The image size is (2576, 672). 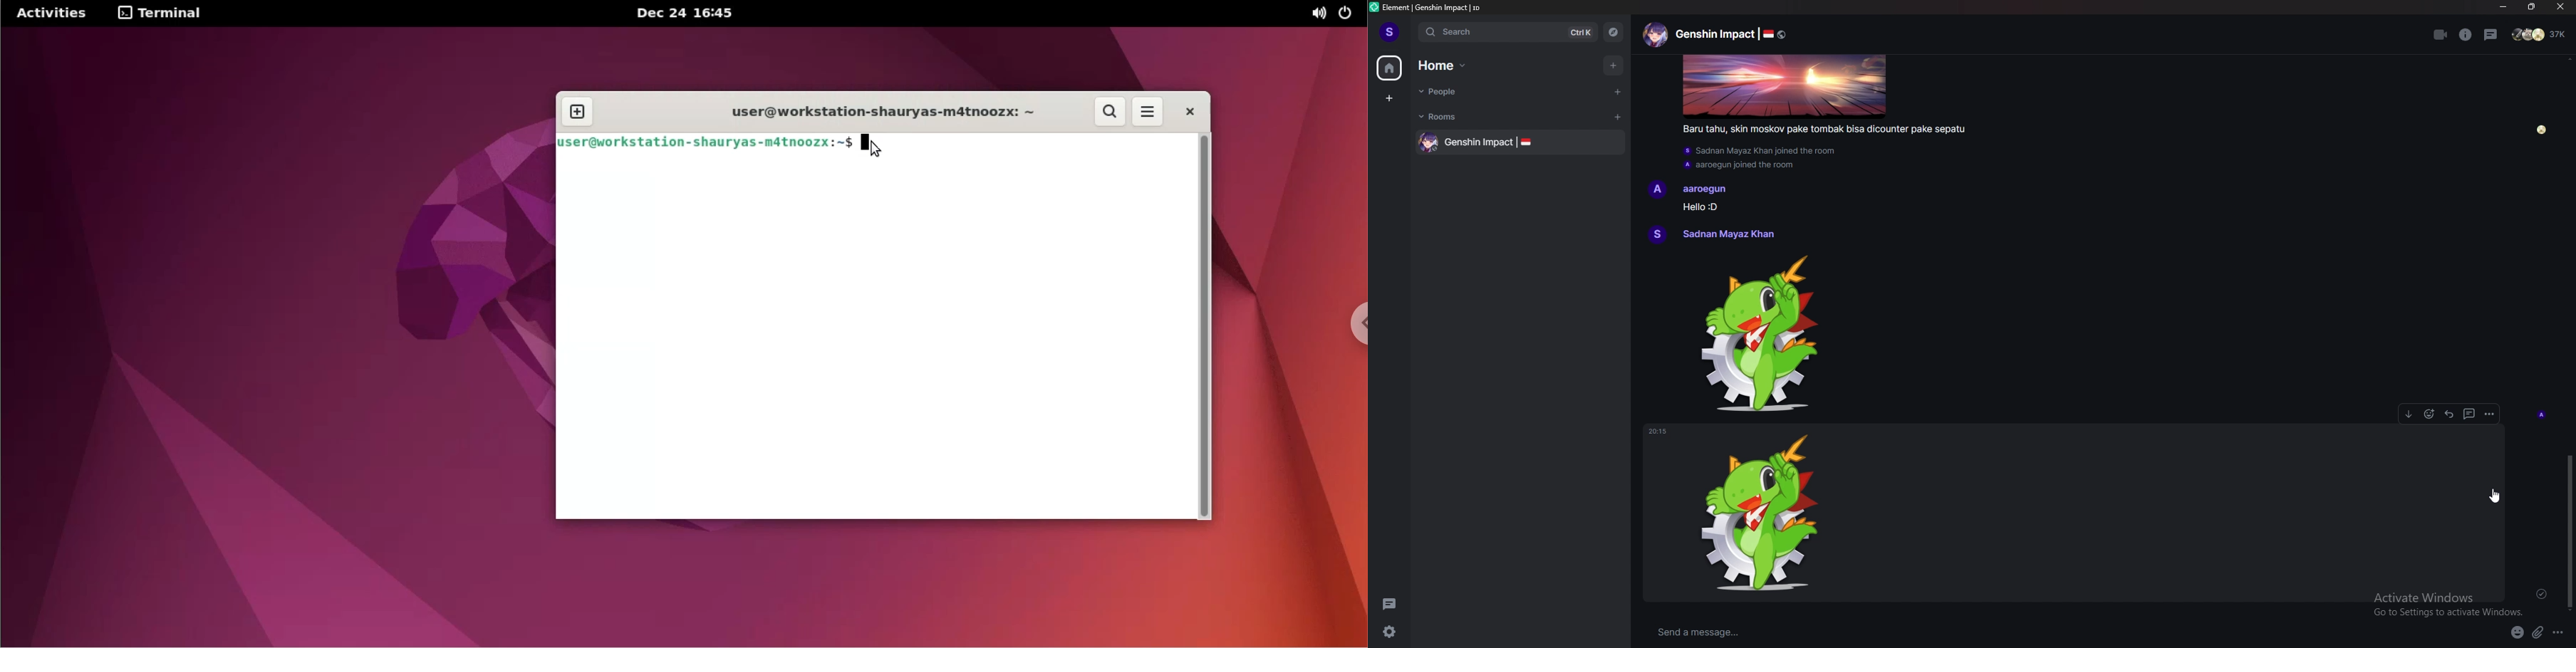 I want to click on Image sent by group participant, so click(x=1785, y=87).